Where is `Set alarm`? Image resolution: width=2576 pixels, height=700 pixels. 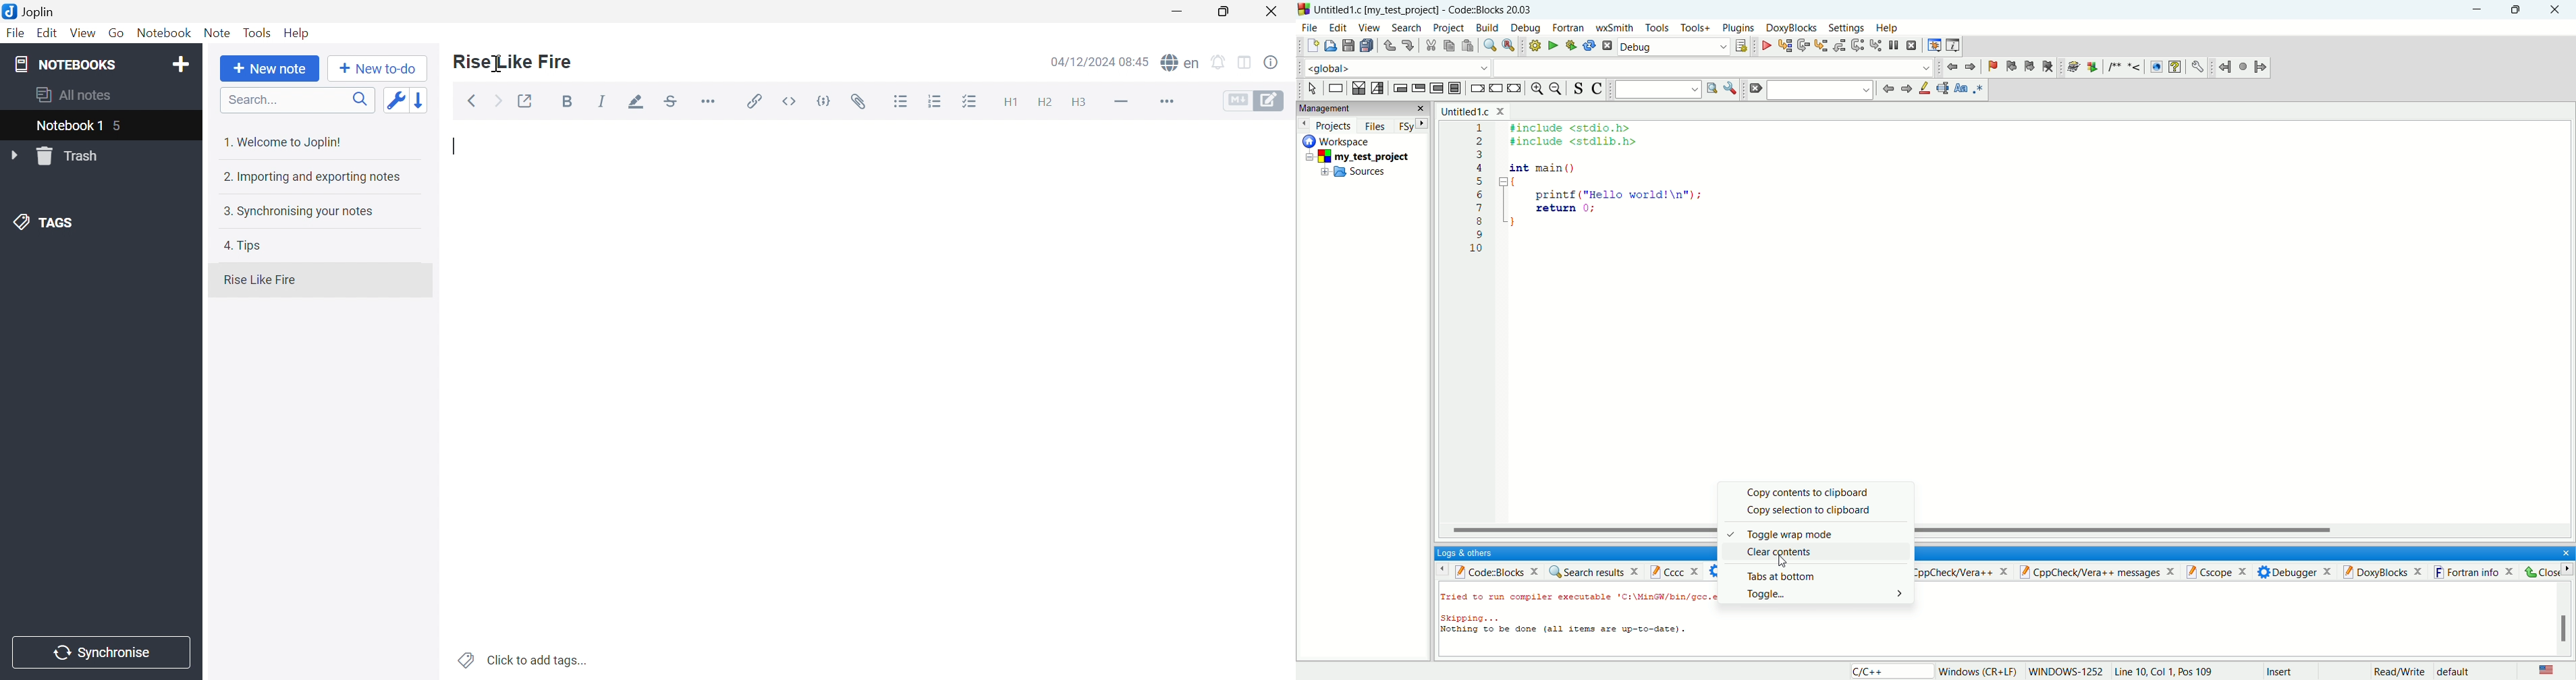 Set alarm is located at coordinates (1218, 61).